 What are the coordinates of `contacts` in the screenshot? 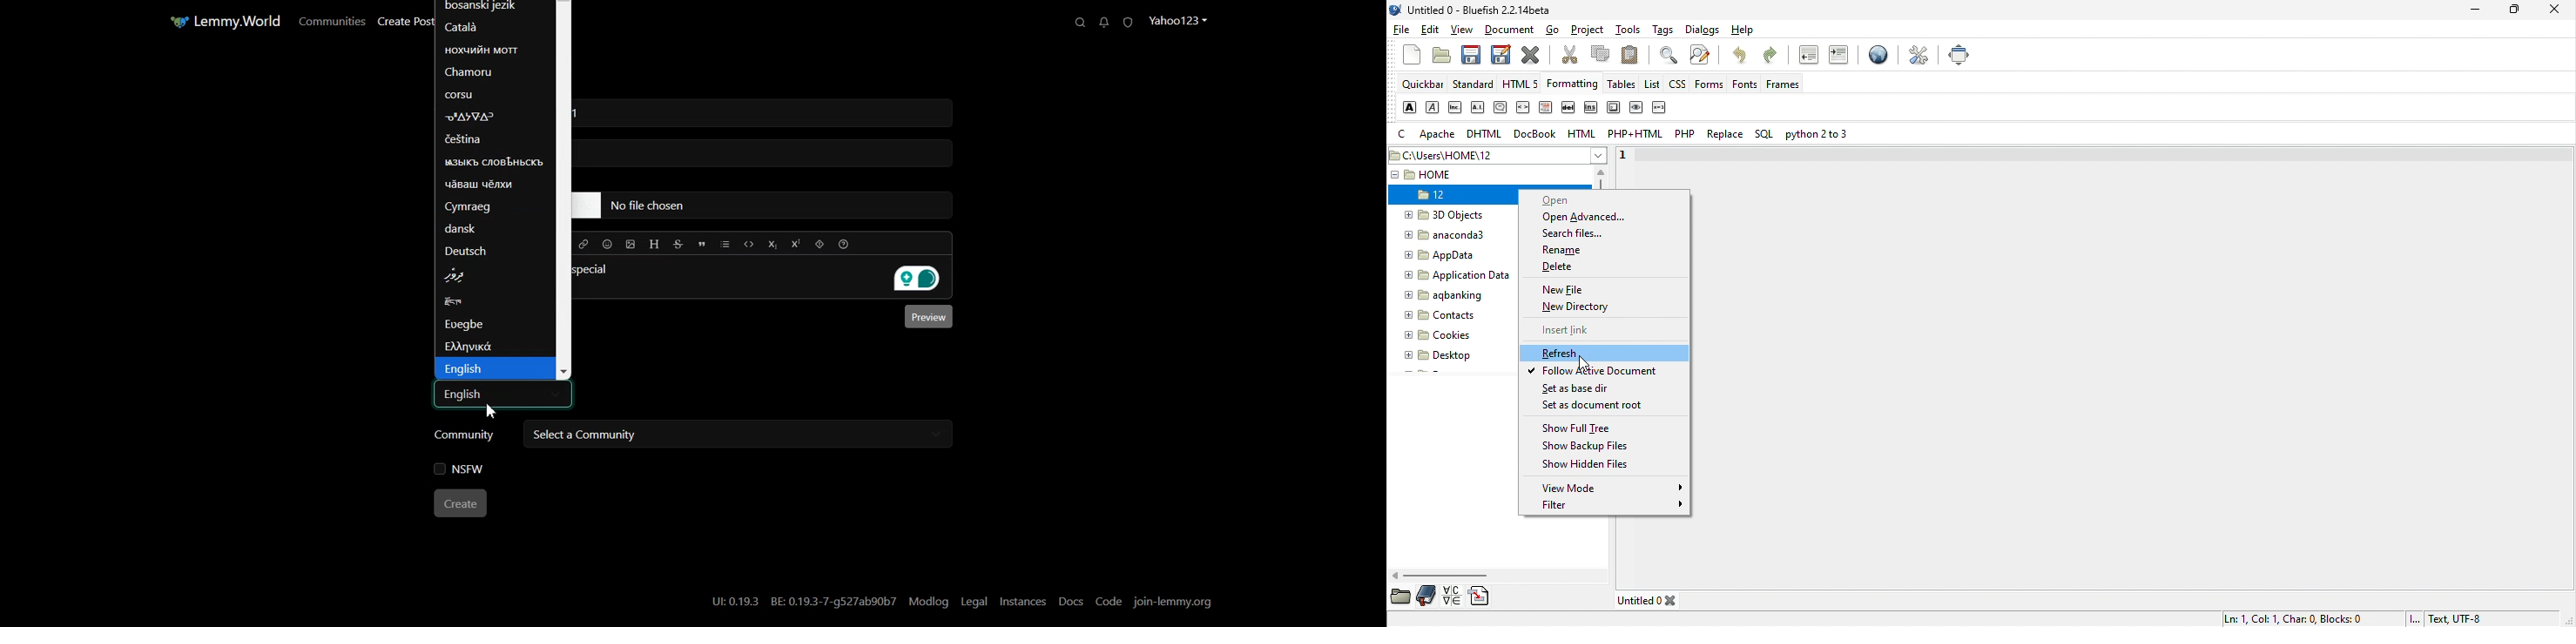 It's located at (1443, 316).